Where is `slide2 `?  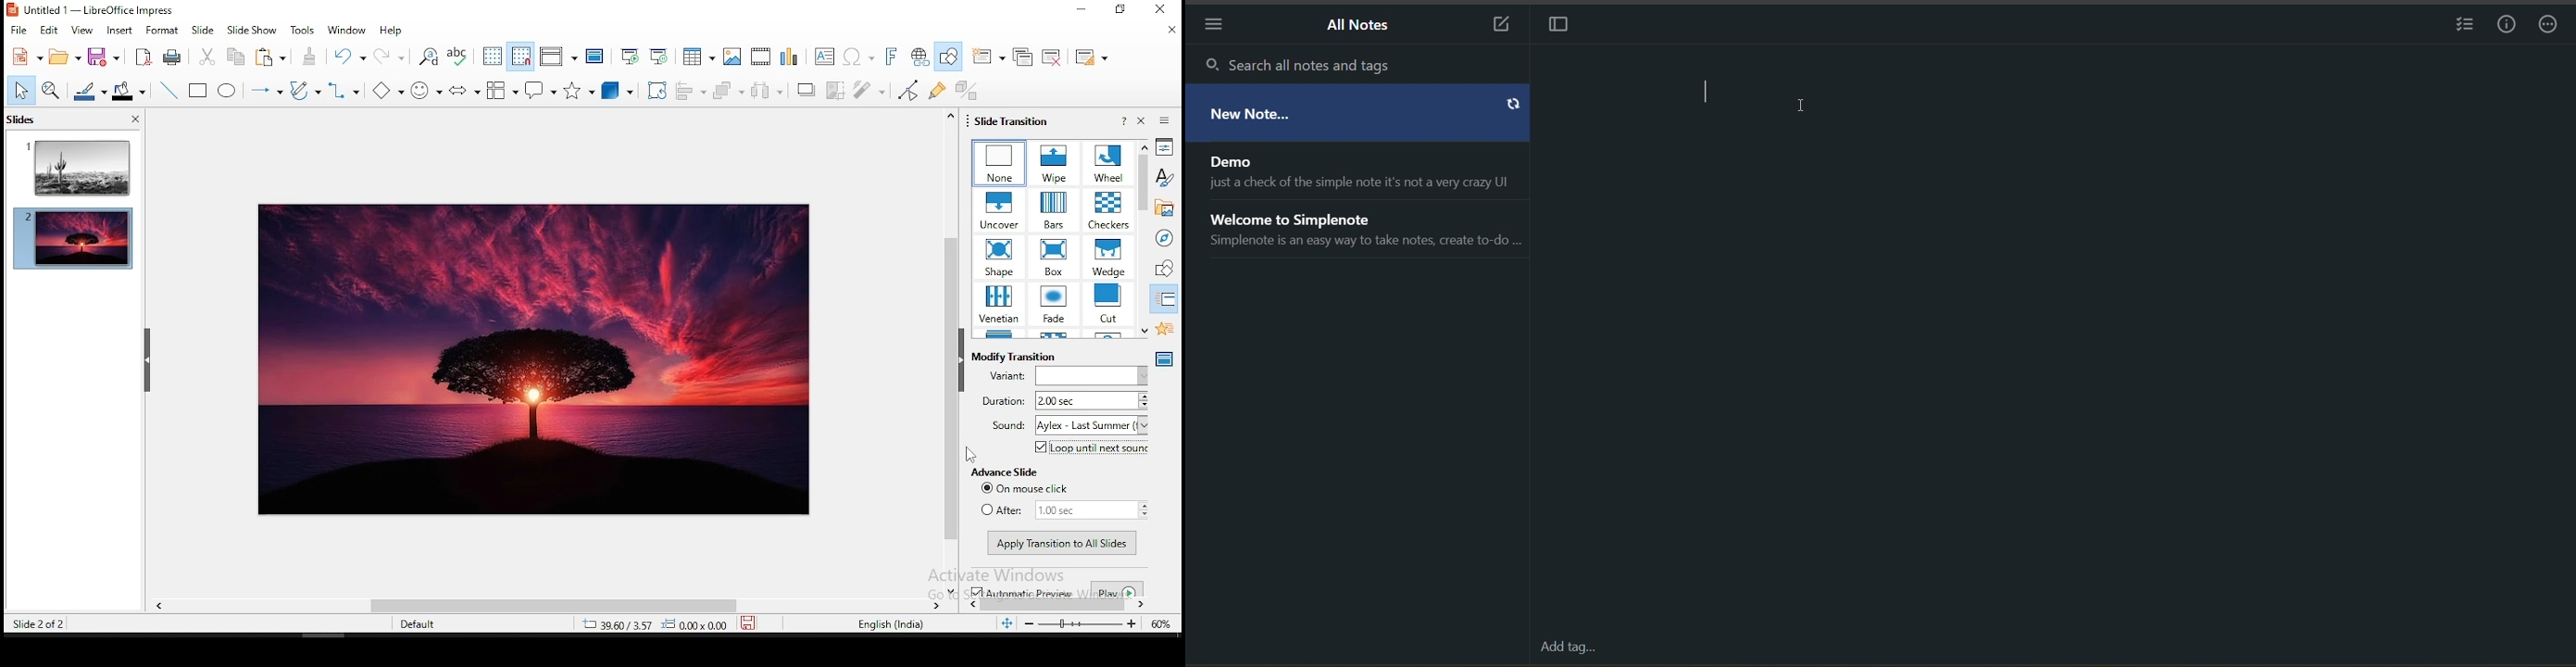 slide2  is located at coordinates (73, 240).